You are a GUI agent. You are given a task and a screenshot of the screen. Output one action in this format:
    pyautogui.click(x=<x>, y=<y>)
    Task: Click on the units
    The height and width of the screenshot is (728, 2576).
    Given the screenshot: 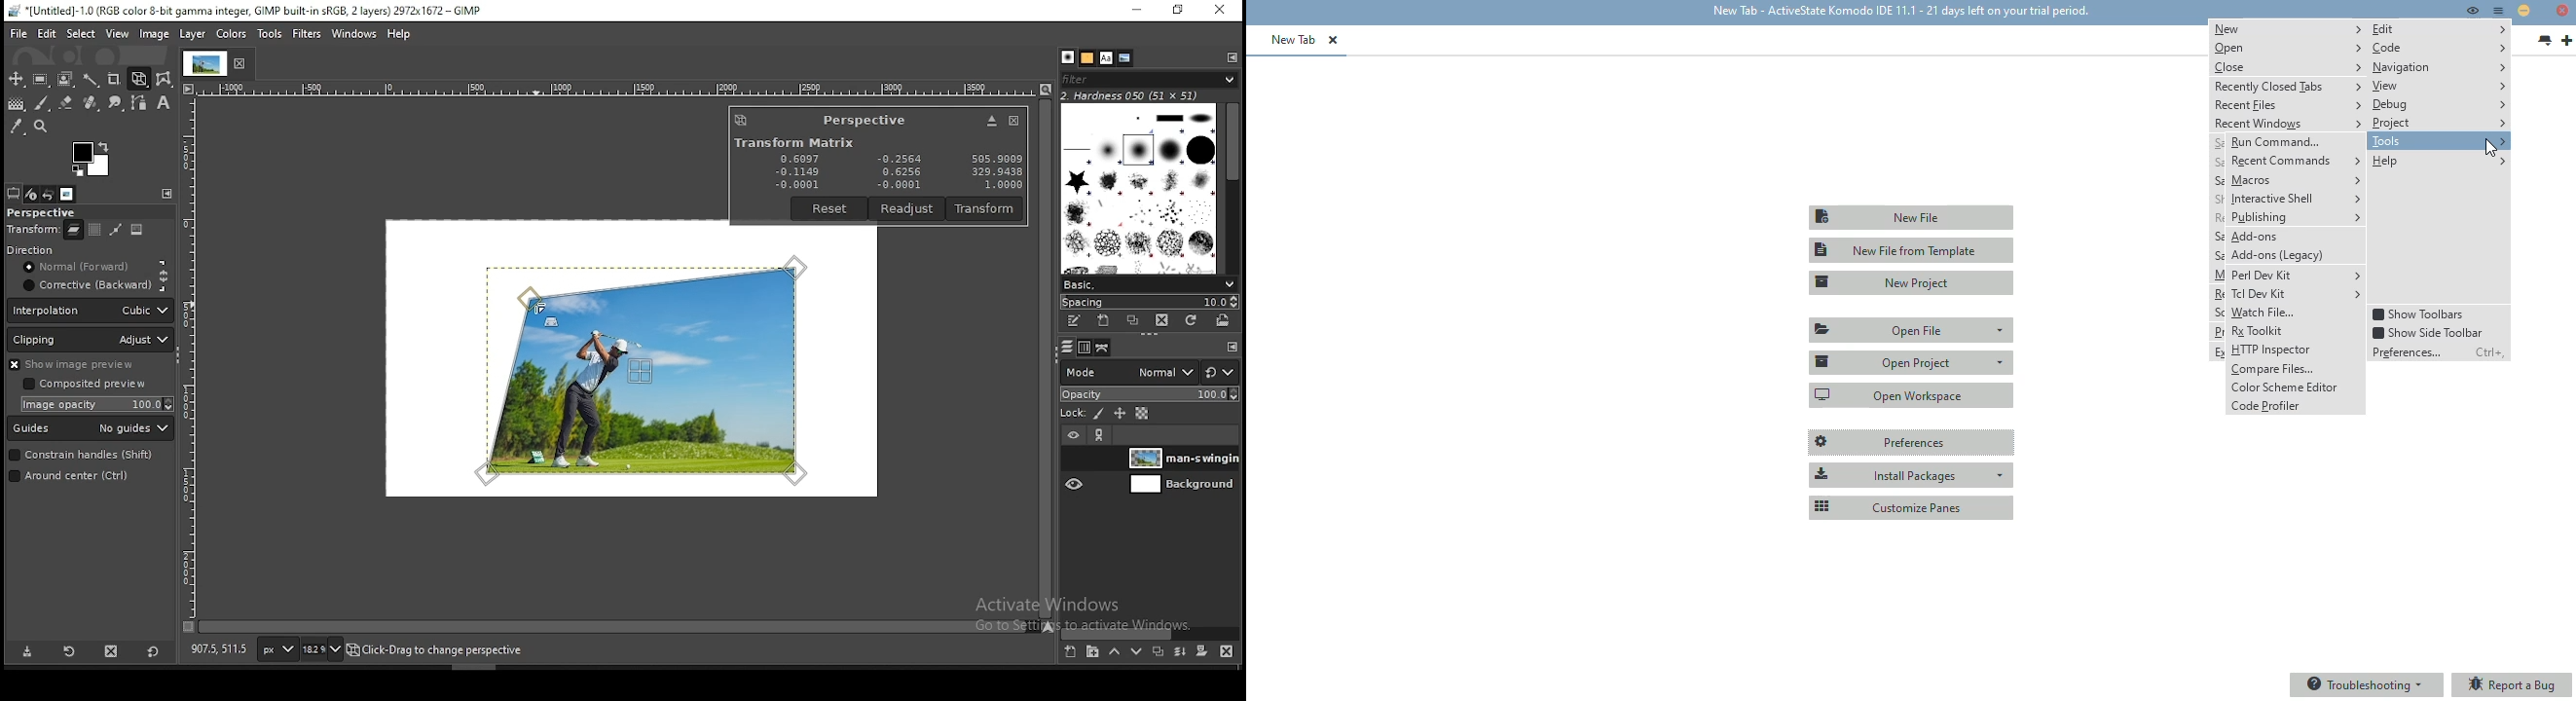 What is the action you would take?
    pyautogui.click(x=276, y=649)
    